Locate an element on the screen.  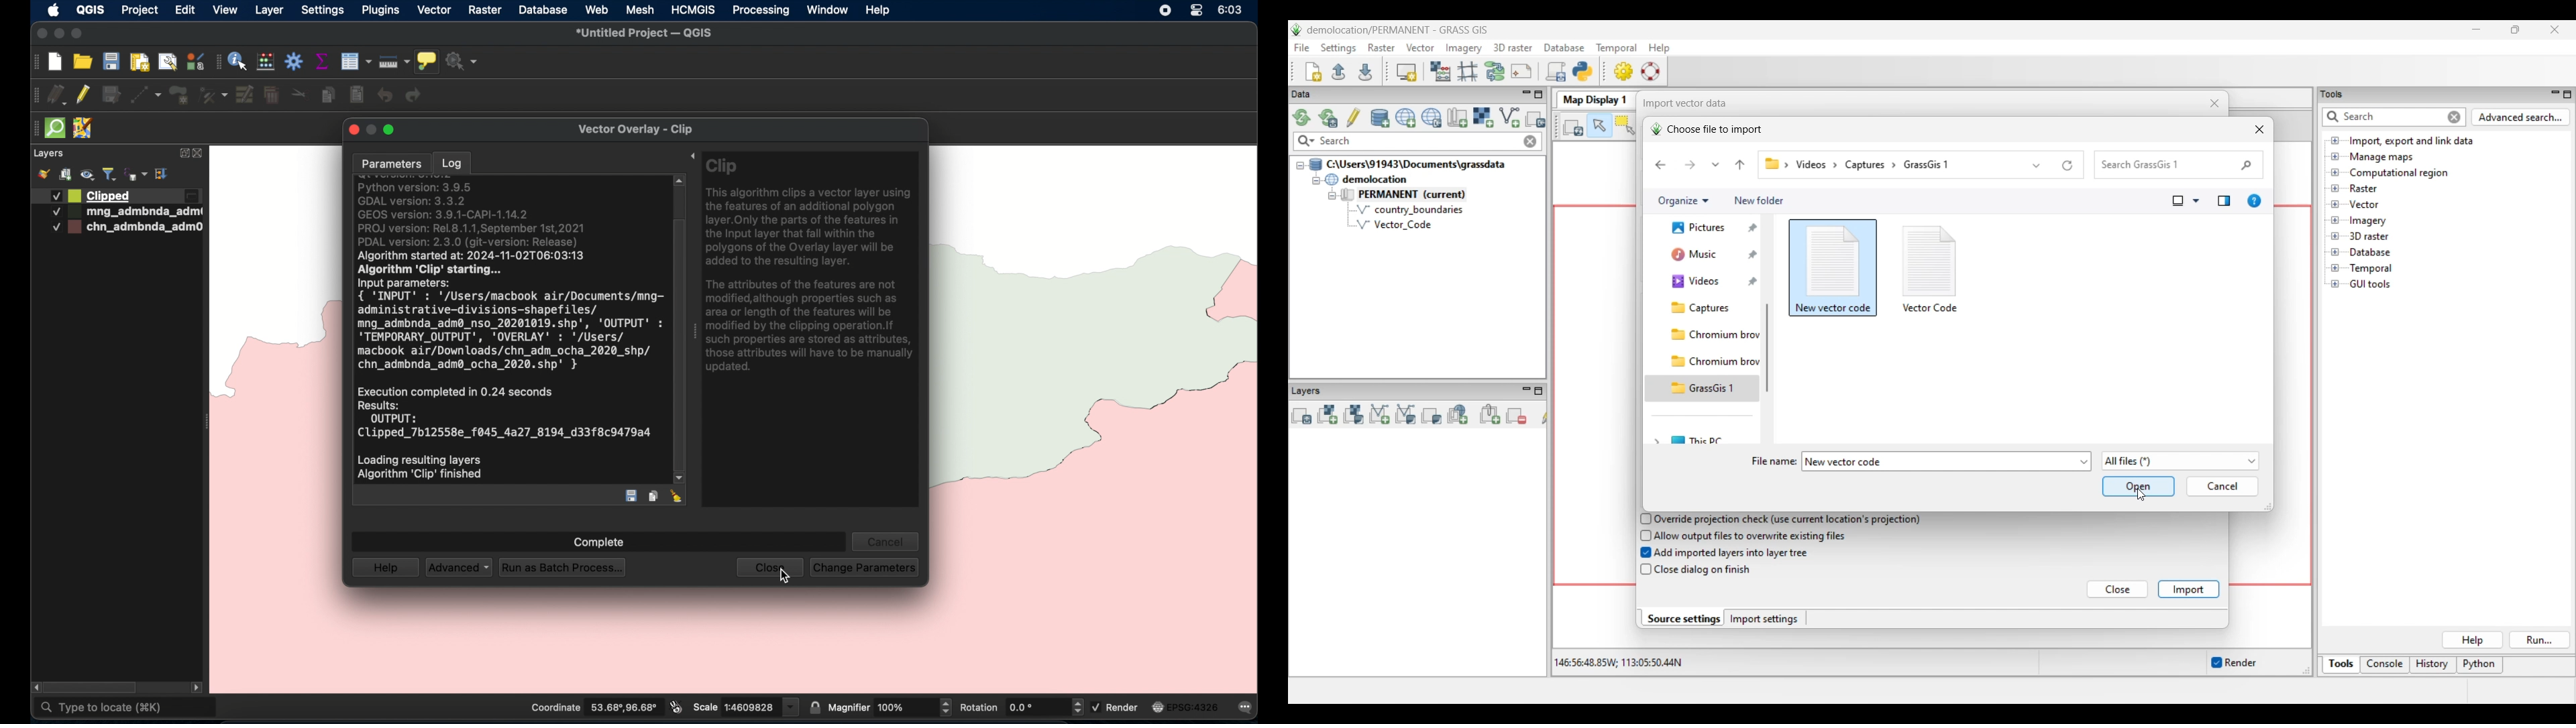
Click to open Manage maps is located at coordinates (2335, 156).